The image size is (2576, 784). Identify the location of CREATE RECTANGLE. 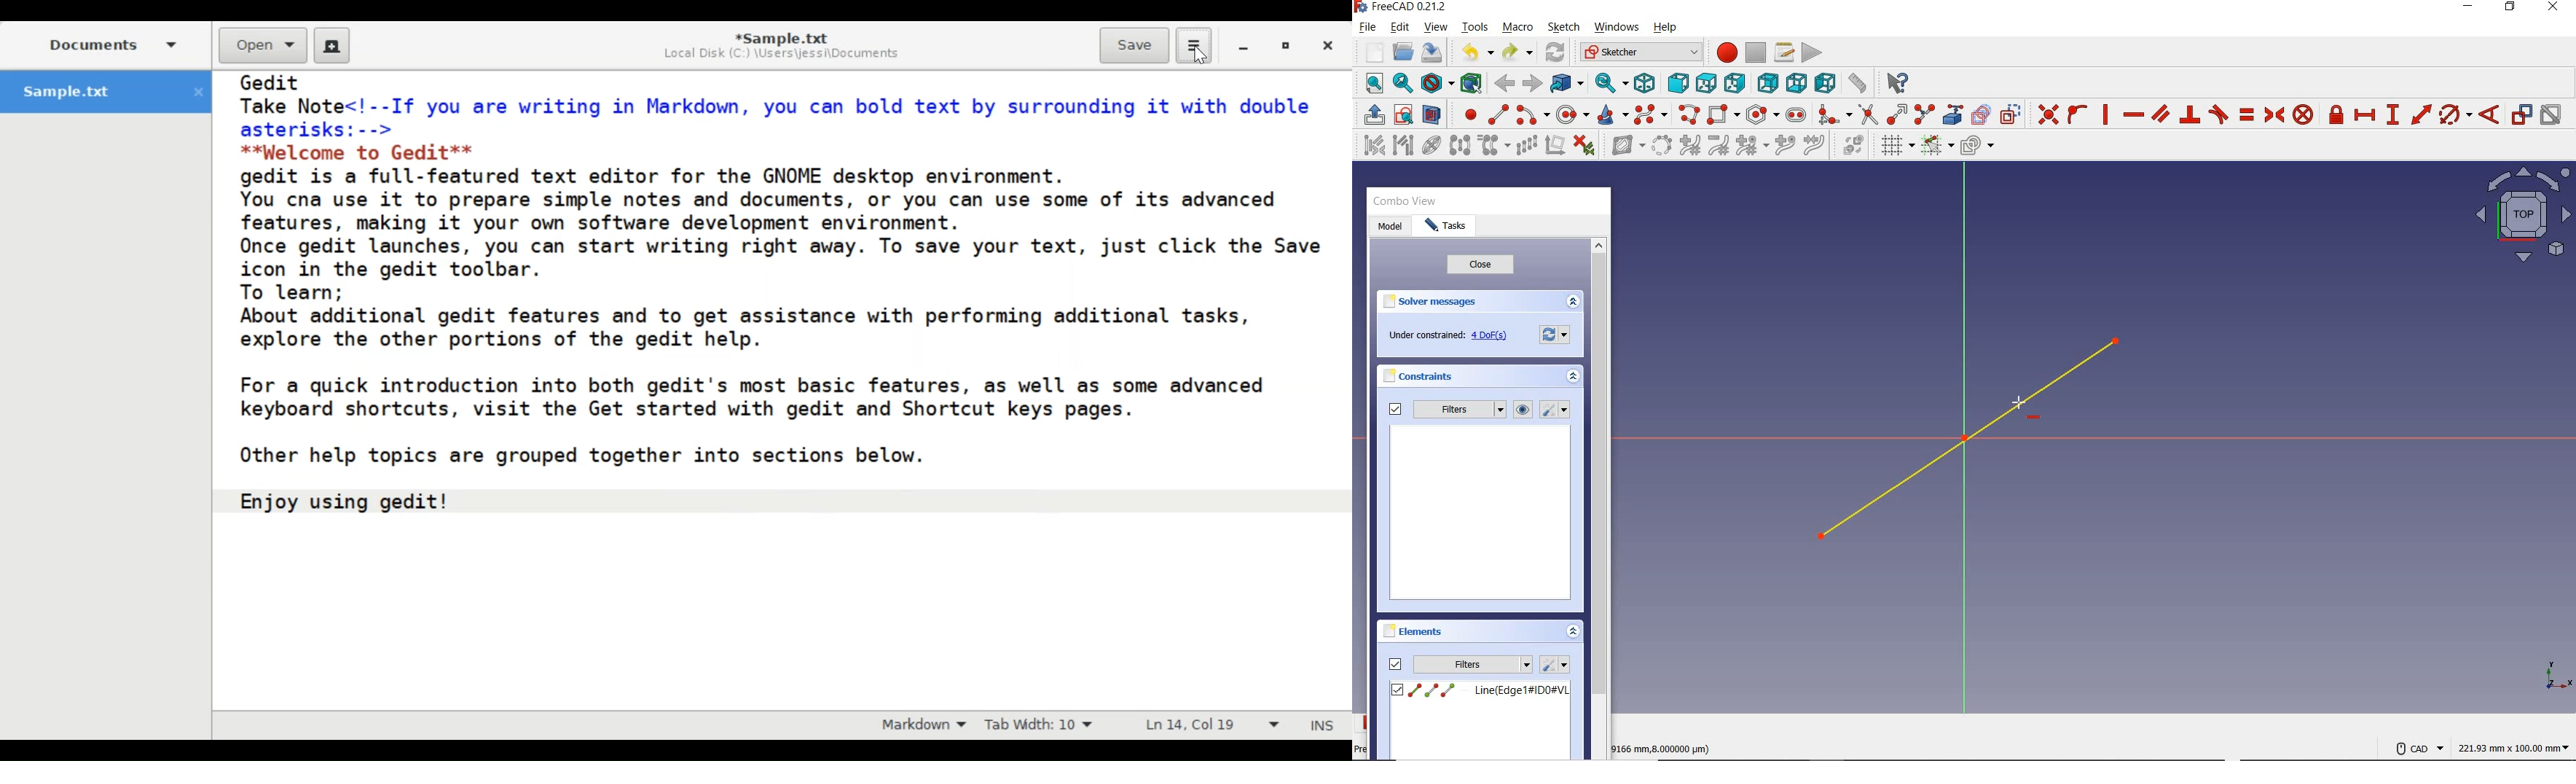
(1723, 114).